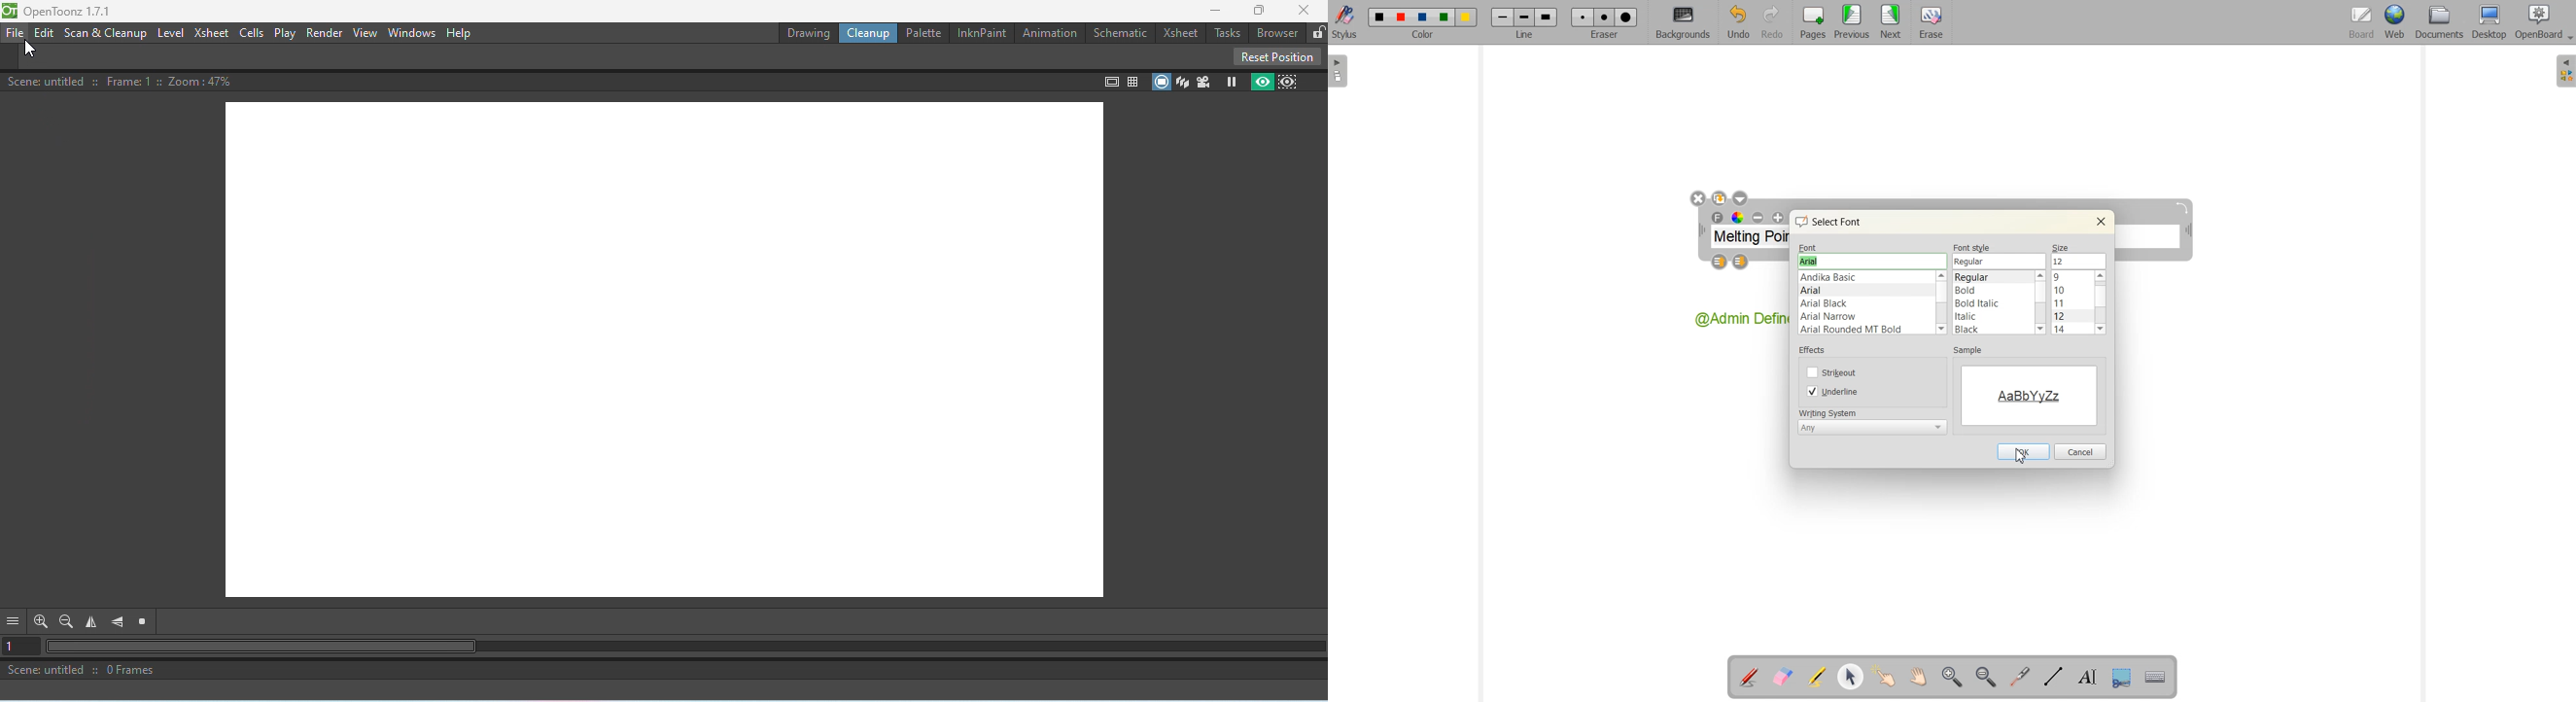  I want to click on Reset position, so click(1276, 55).